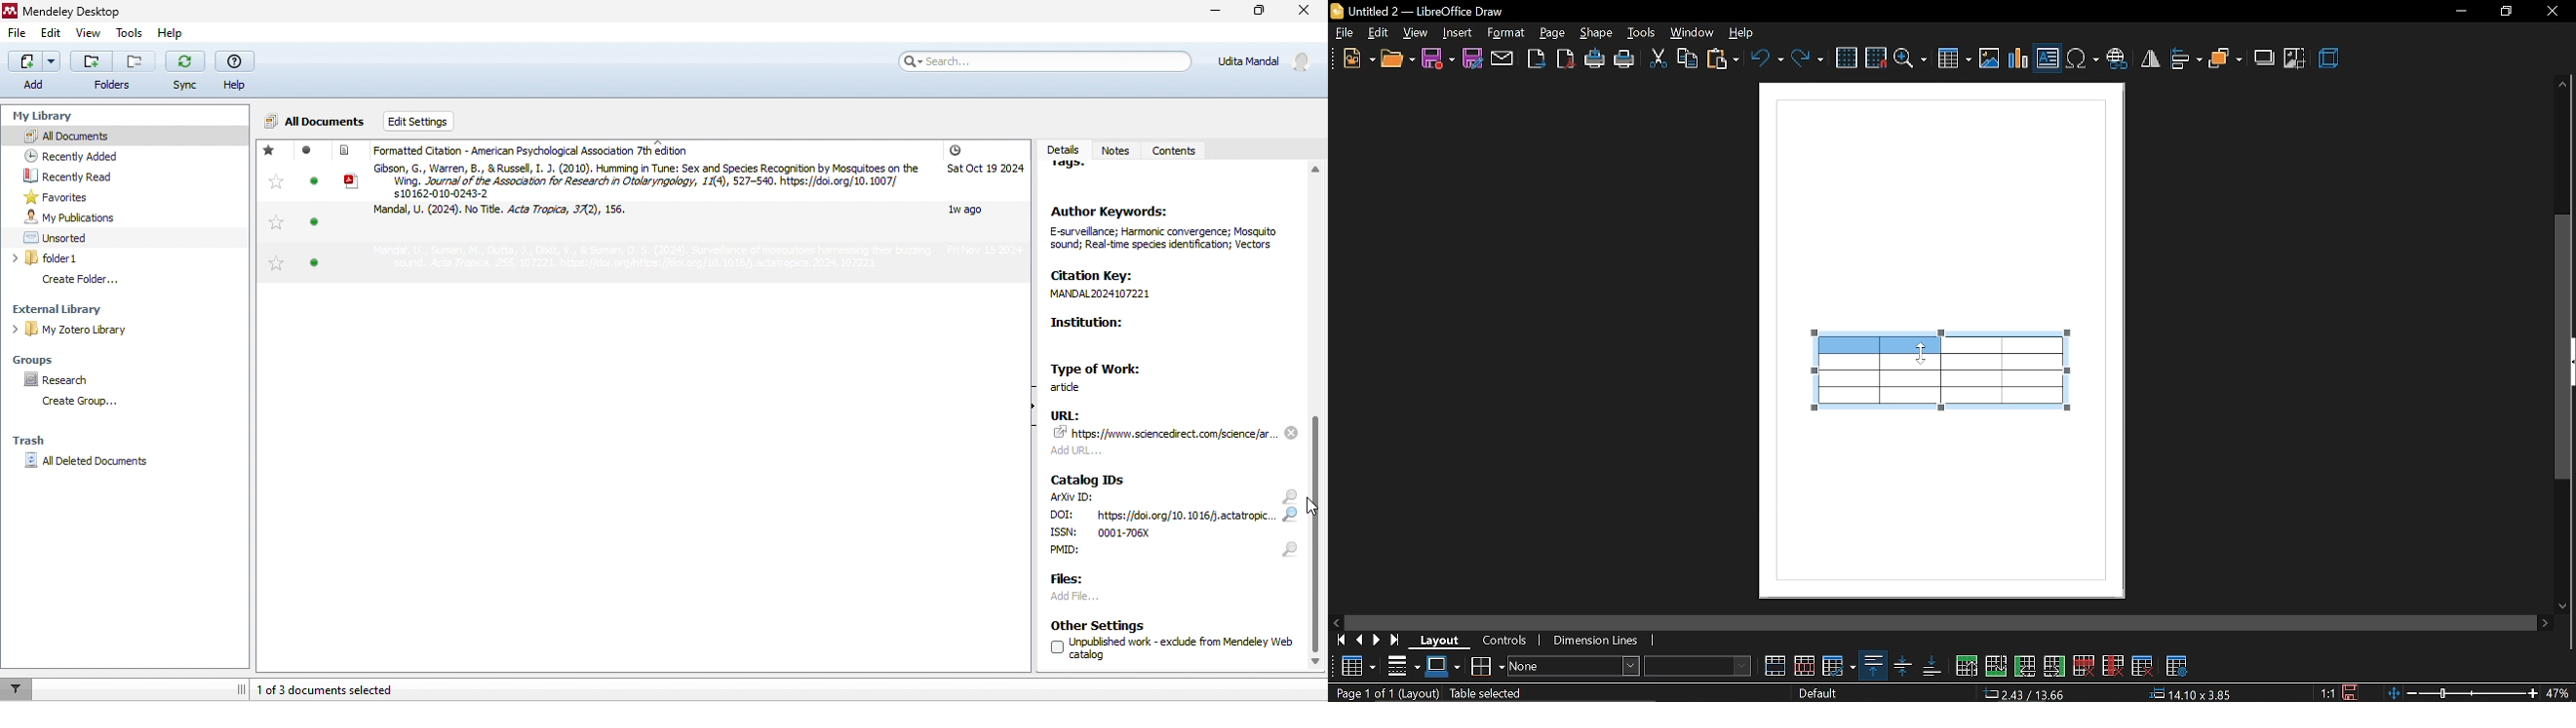 Image resolution: width=2576 pixels, height=728 pixels. What do you see at coordinates (2326, 693) in the screenshot?
I see `1:1` at bounding box center [2326, 693].